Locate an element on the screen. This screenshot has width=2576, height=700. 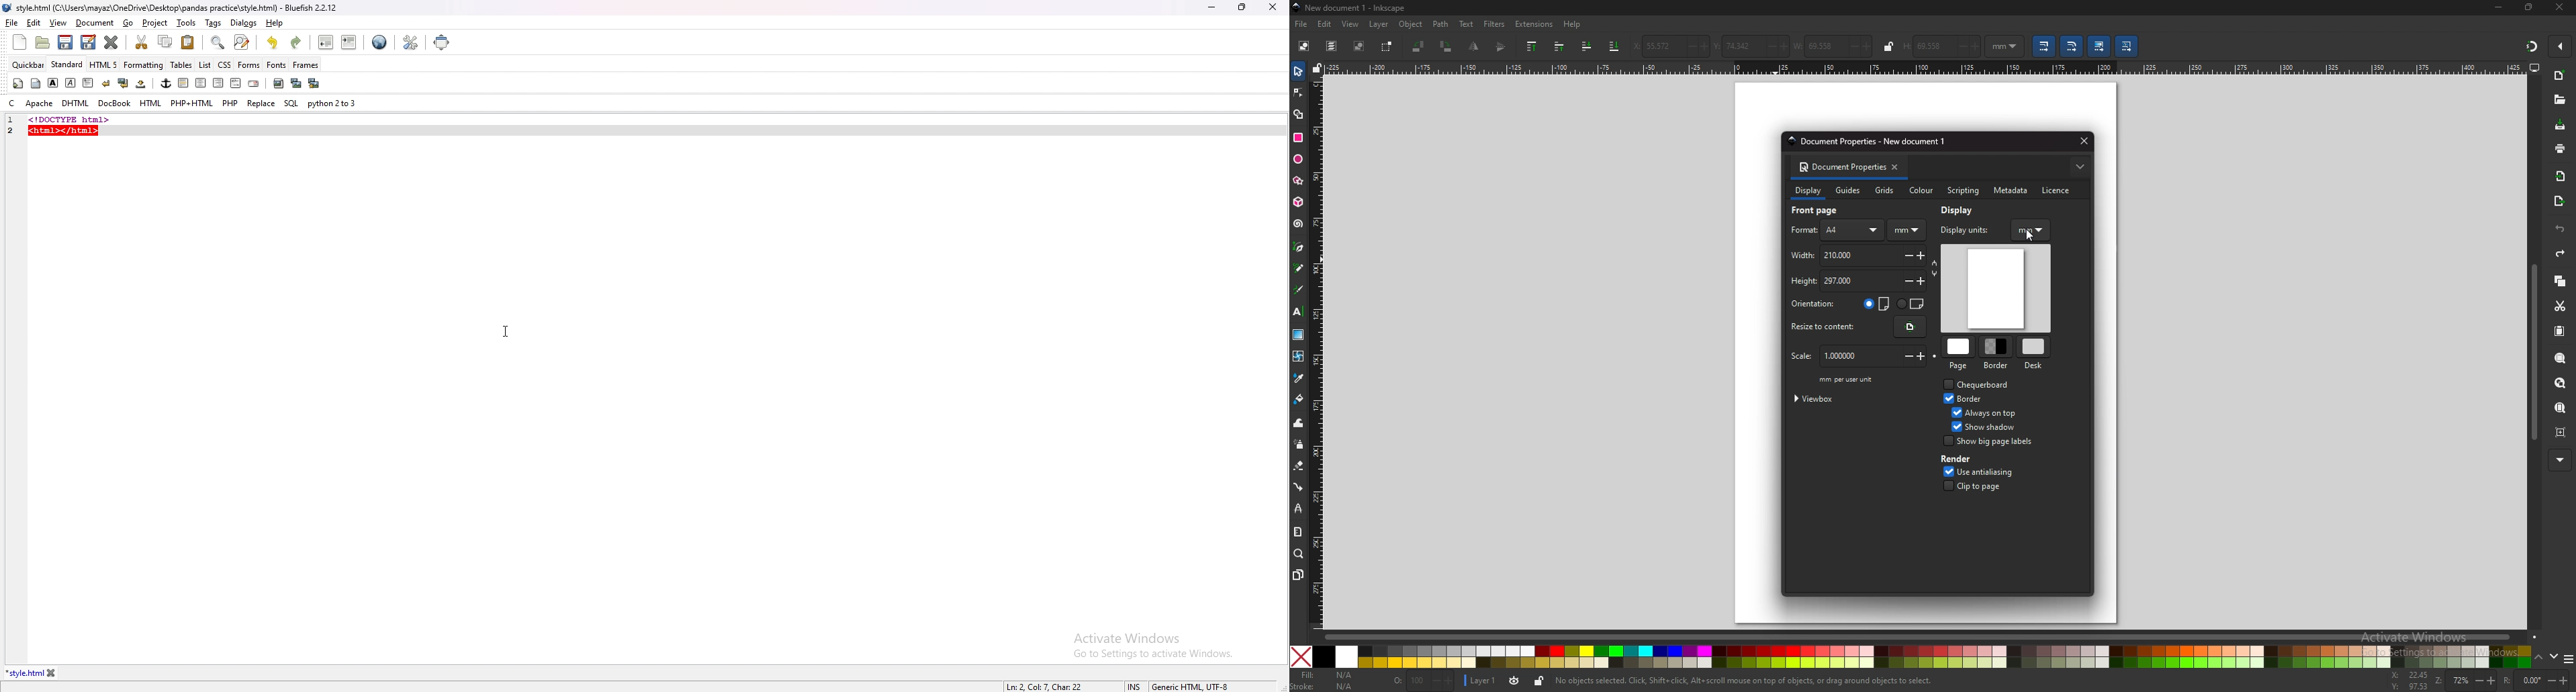
polygon is located at coordinates (1298, 180).